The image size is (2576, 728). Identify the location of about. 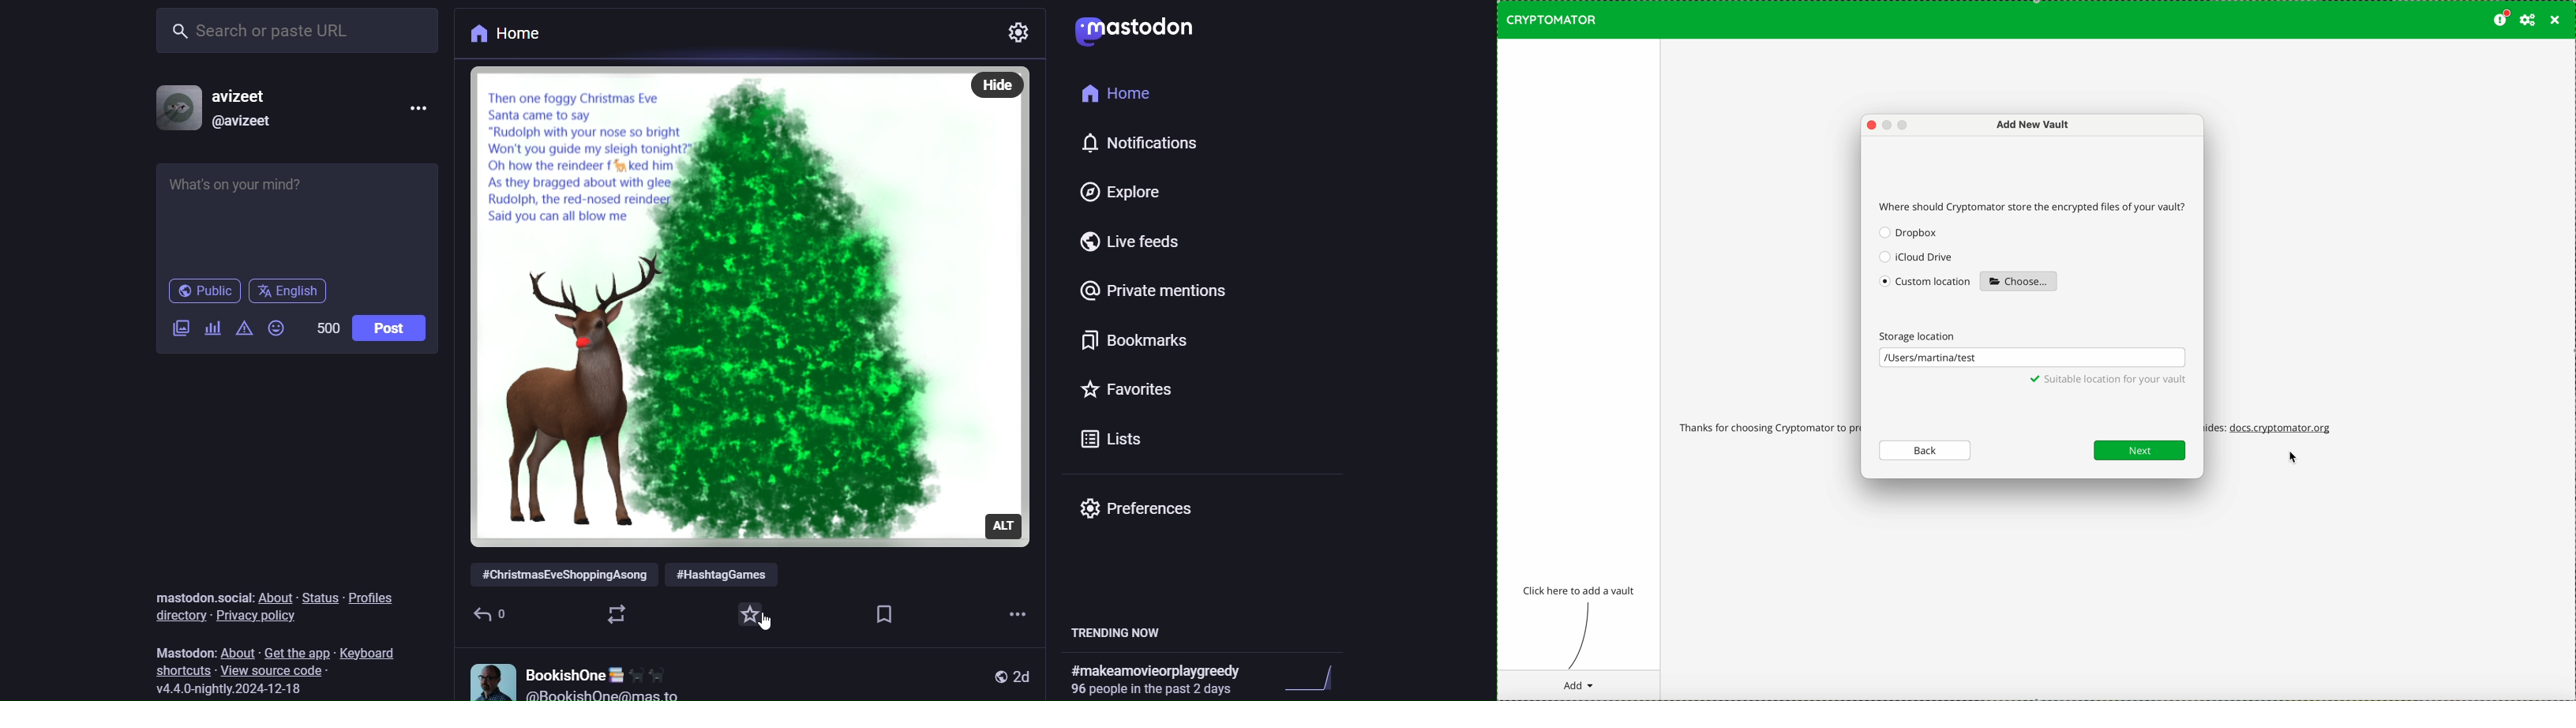
(237, 651).